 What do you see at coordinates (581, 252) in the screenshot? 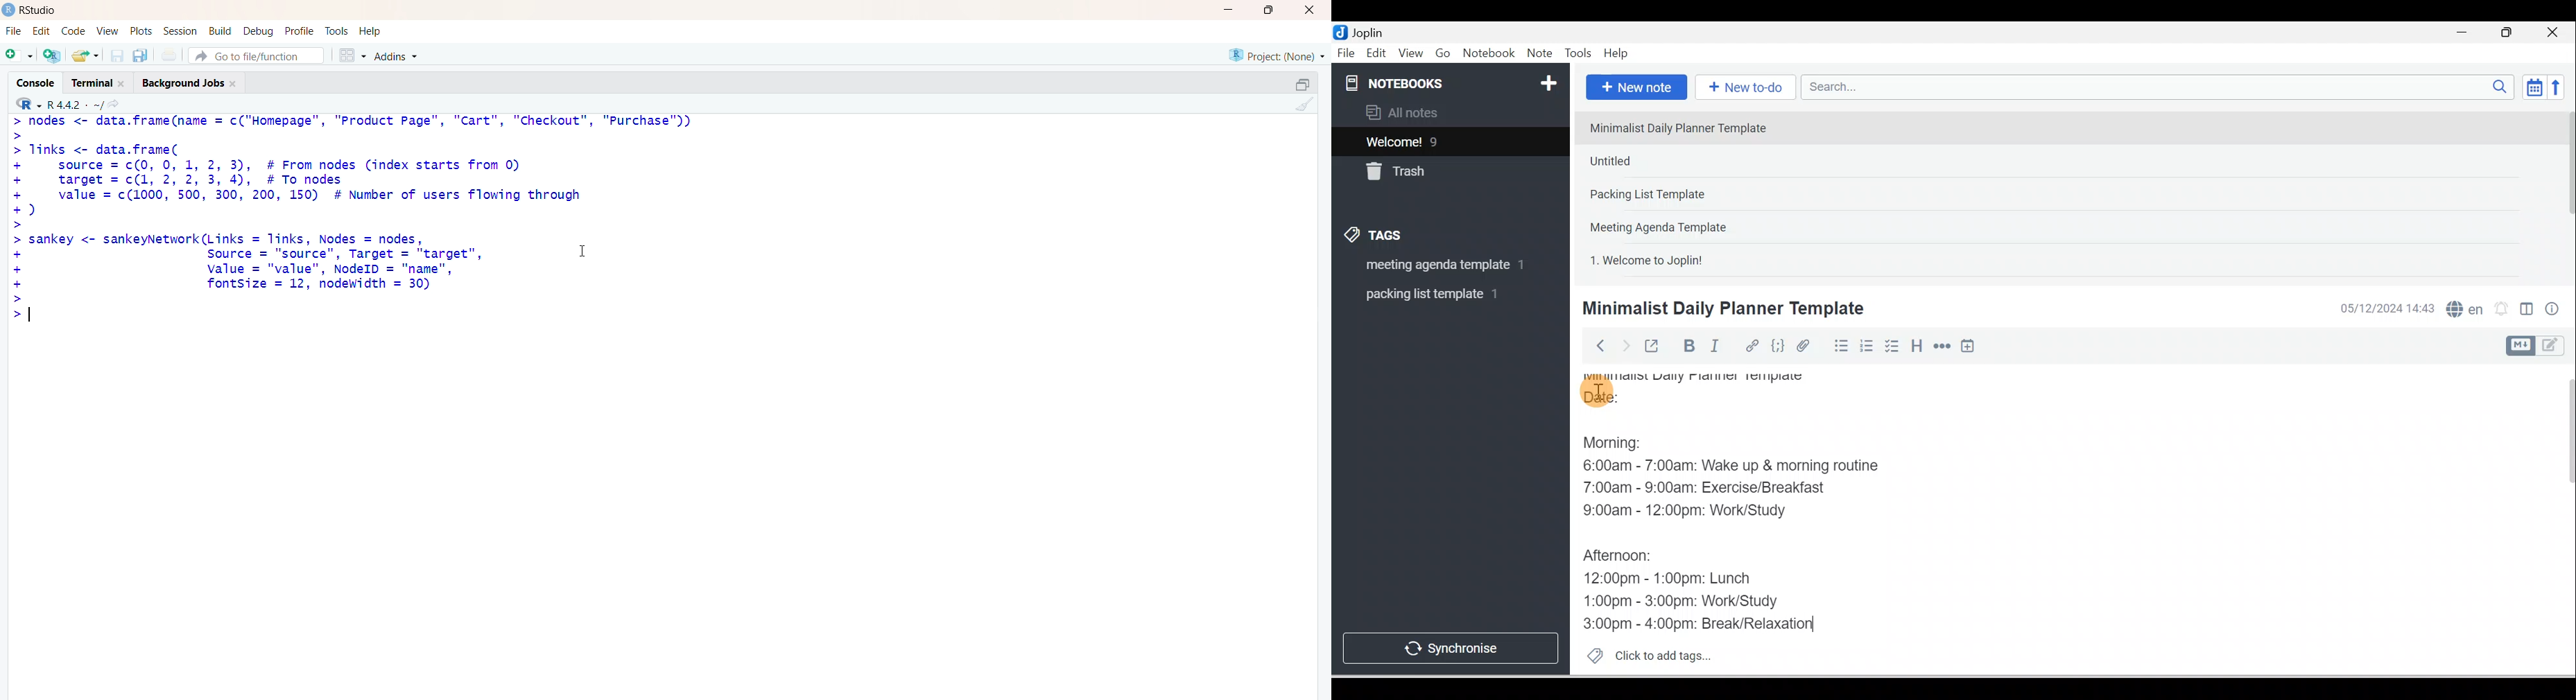
I see `cursor` at bounding box center [581, 252].